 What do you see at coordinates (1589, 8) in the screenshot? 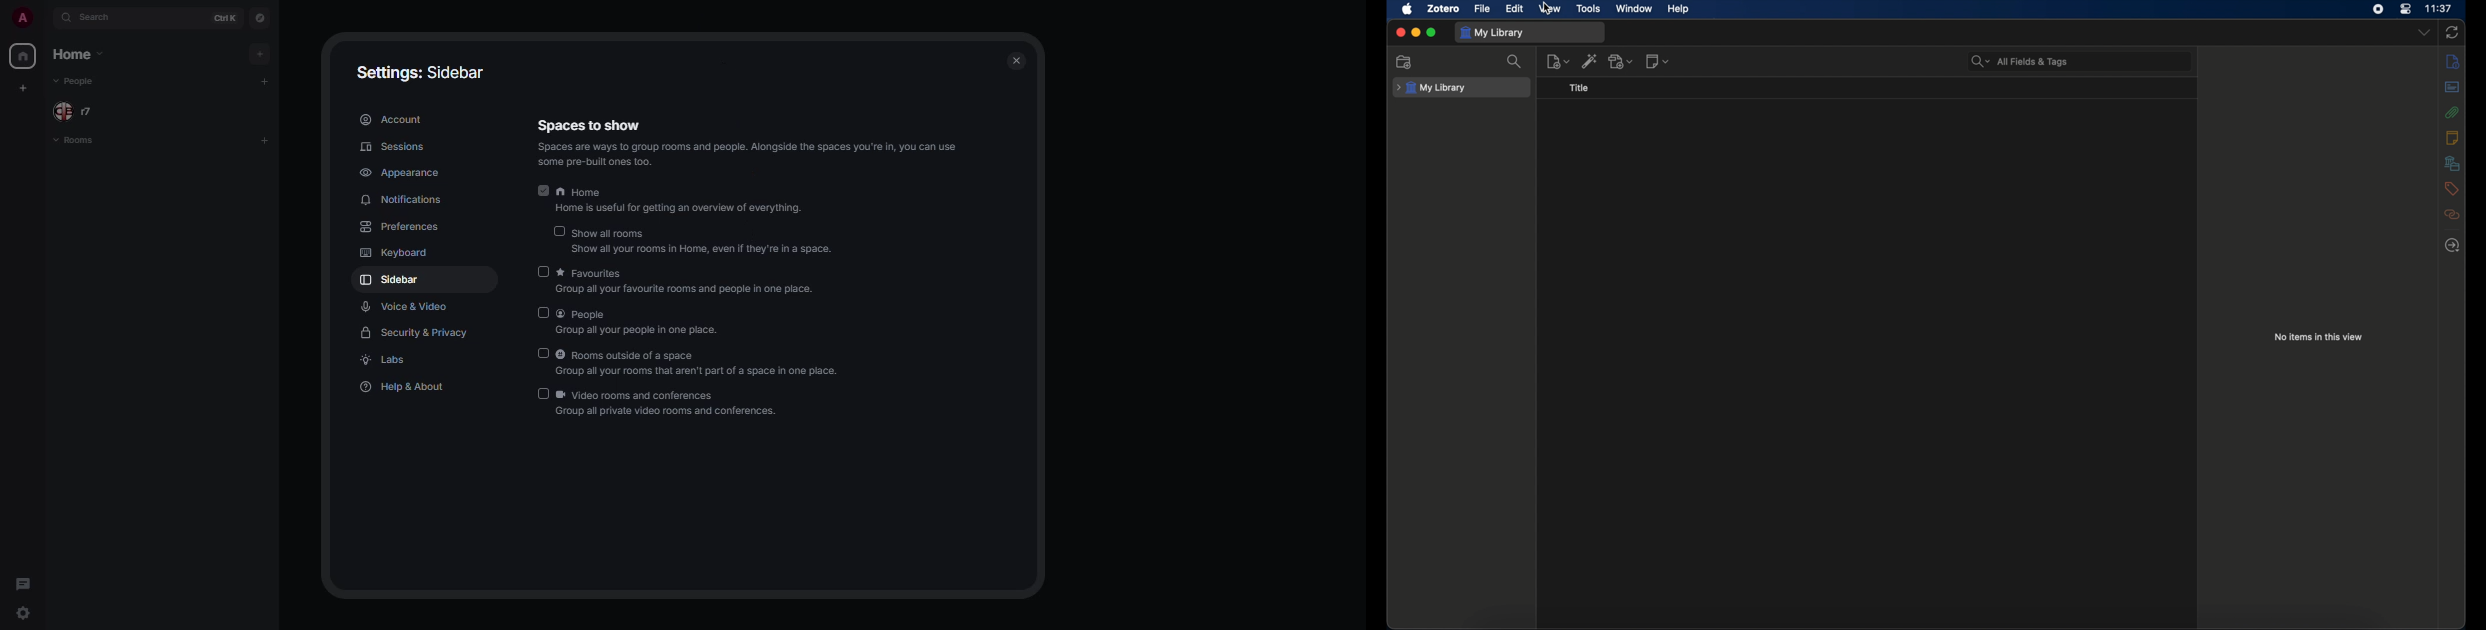
I see `tools` at bounding box center [1589, 8].